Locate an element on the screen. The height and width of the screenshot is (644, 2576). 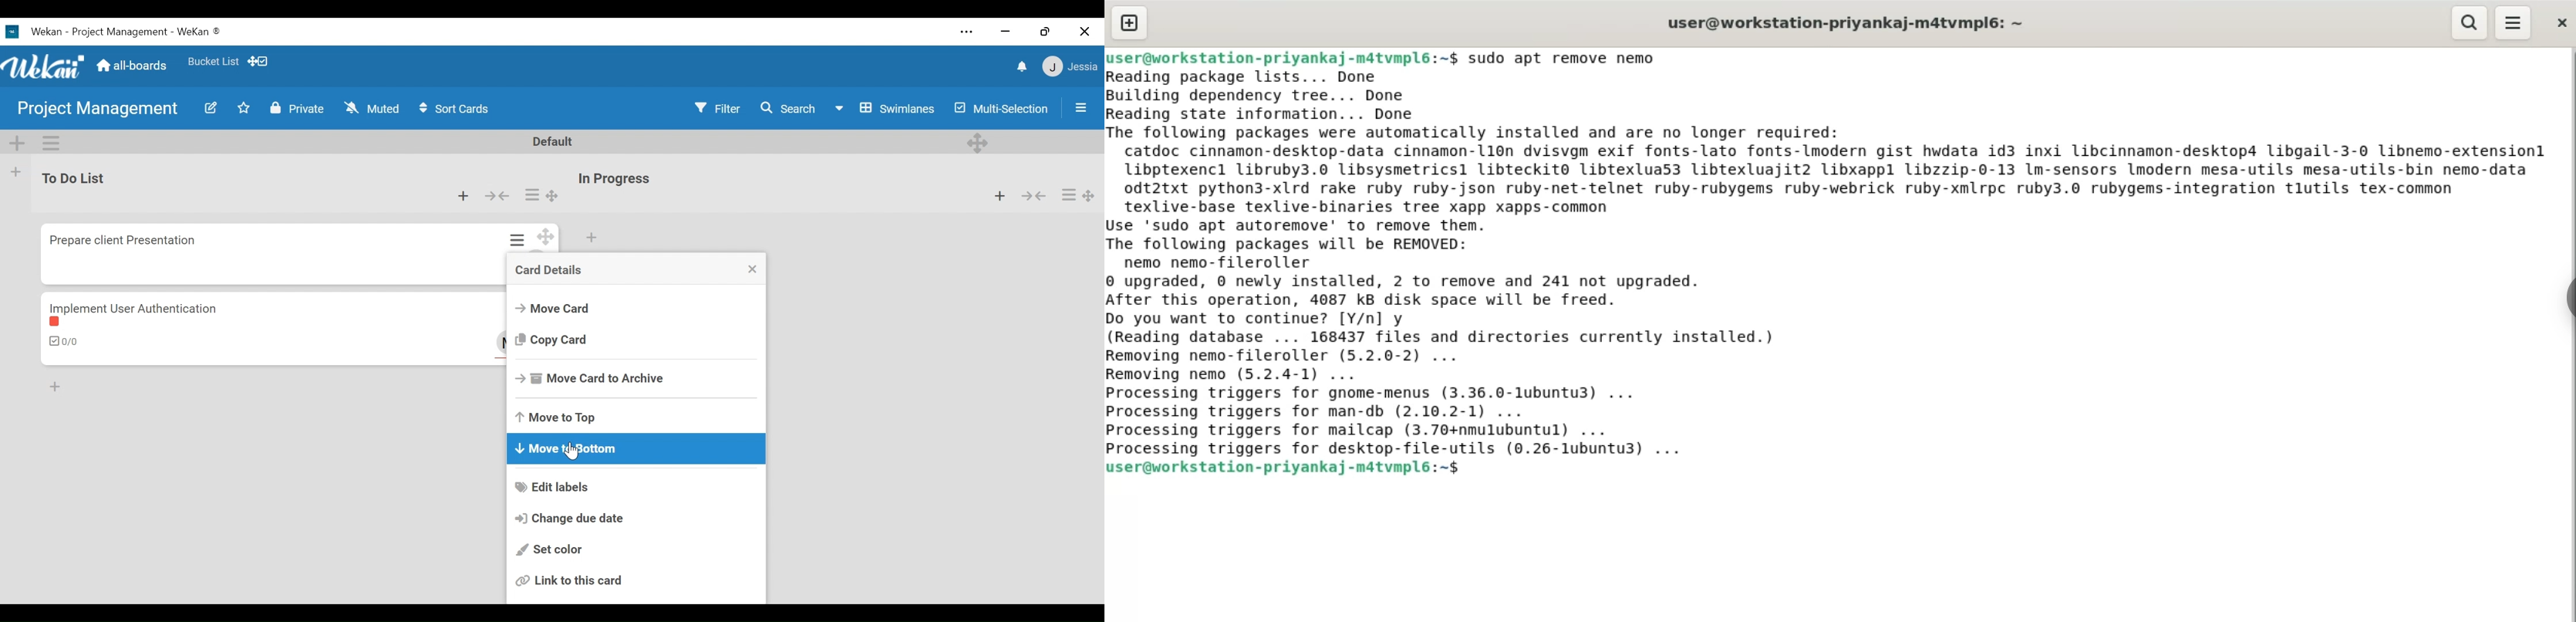
Wekan logo is located at coordinates (45, 67).